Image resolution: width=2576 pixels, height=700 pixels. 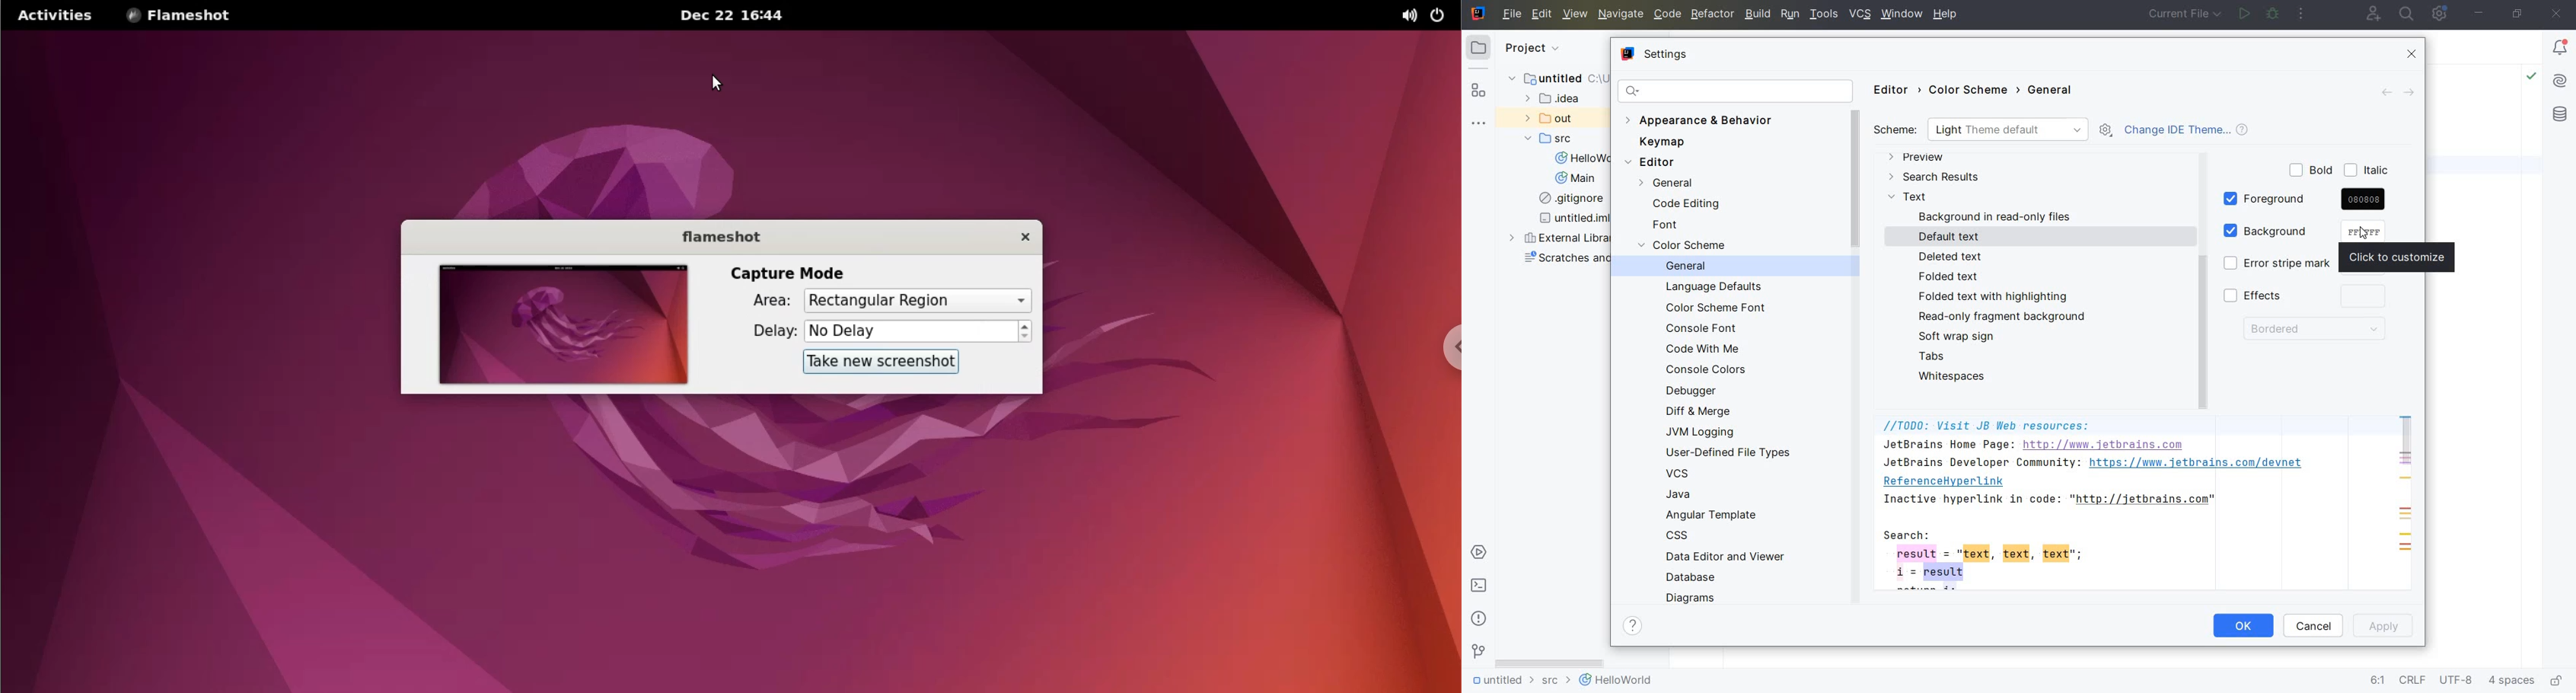 I want to click on COLOR SCHEME FONT, so click(x=1715, y=308).